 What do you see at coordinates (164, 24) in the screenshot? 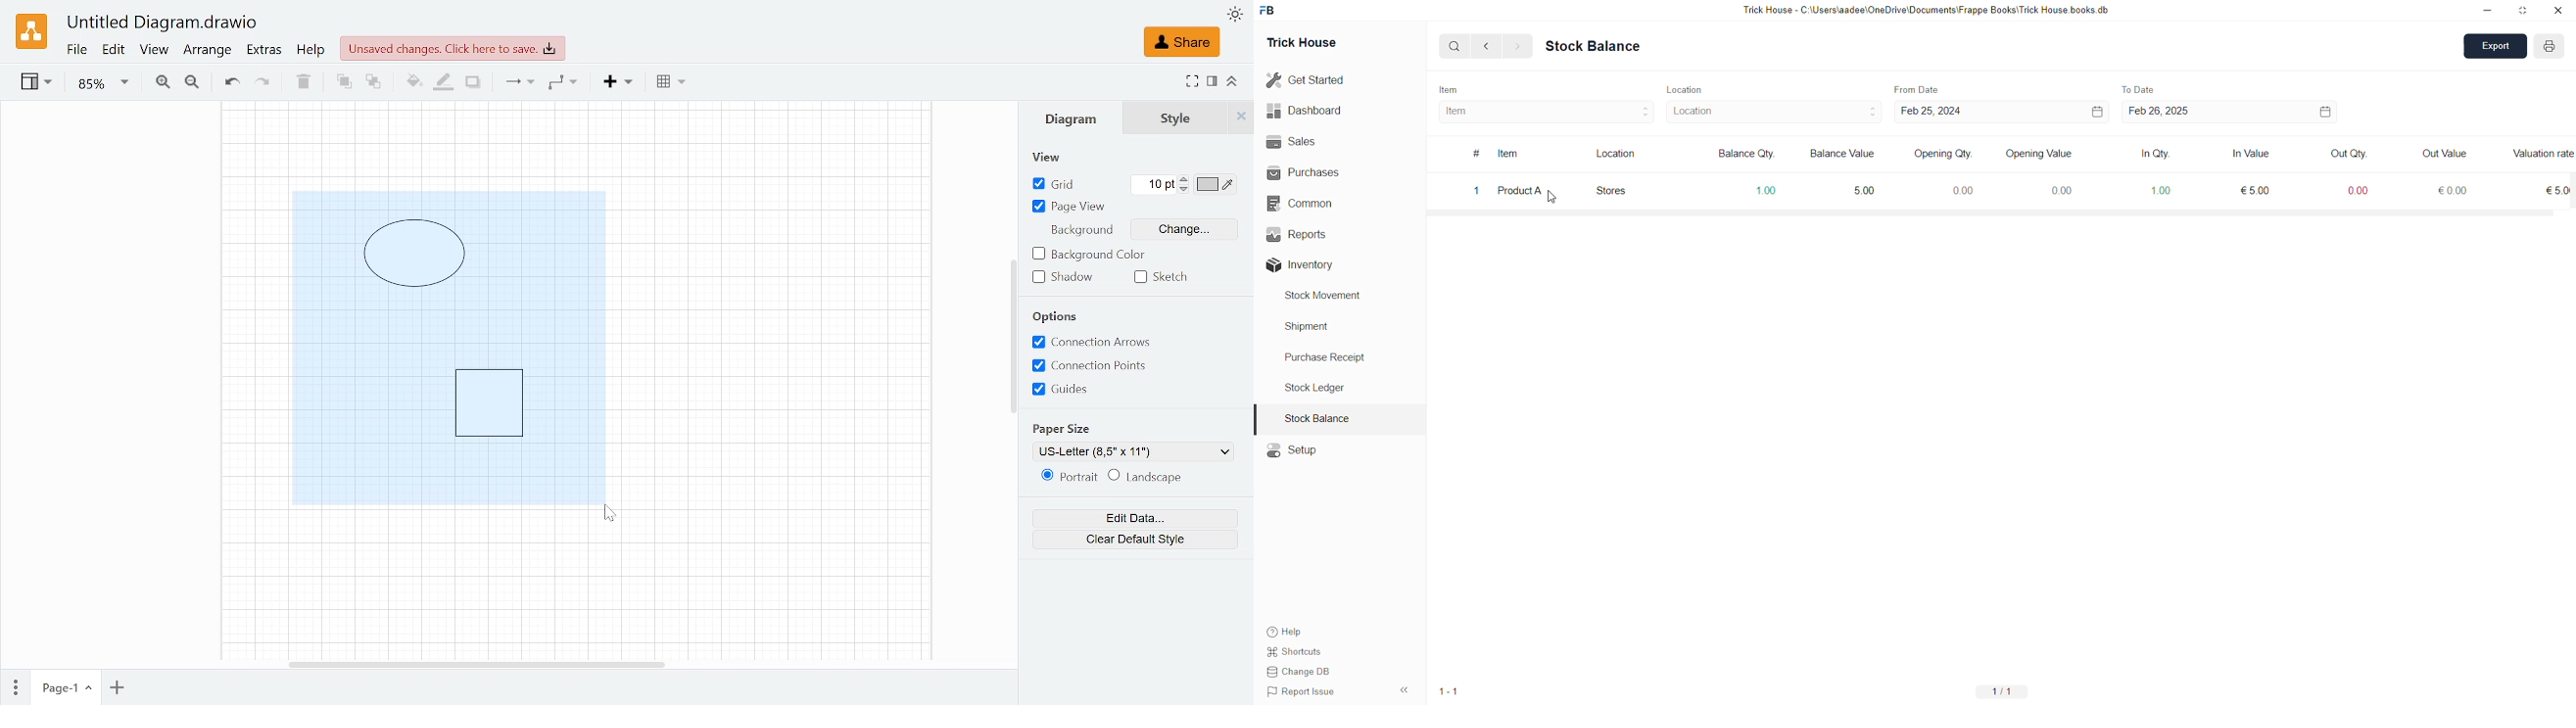
I see `Current window` at bounding box center [164, 24].